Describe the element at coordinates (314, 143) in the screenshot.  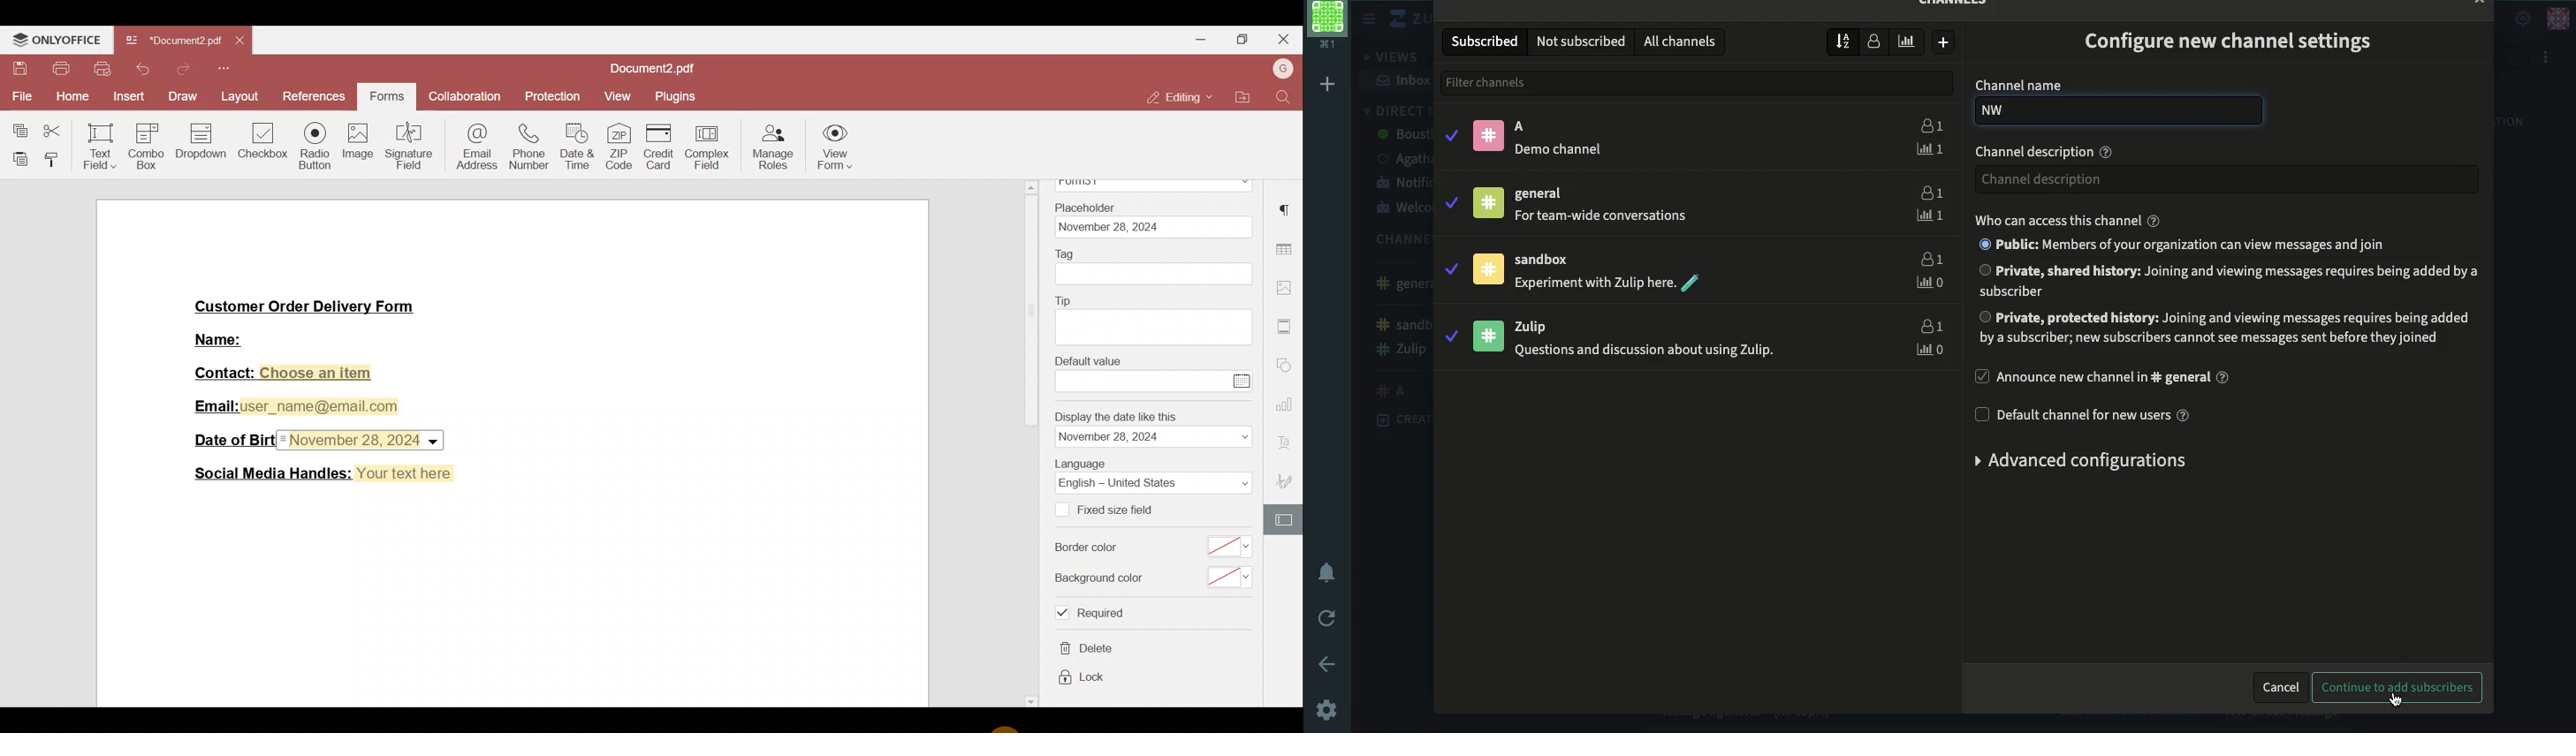
I see `Radio button` at that location.